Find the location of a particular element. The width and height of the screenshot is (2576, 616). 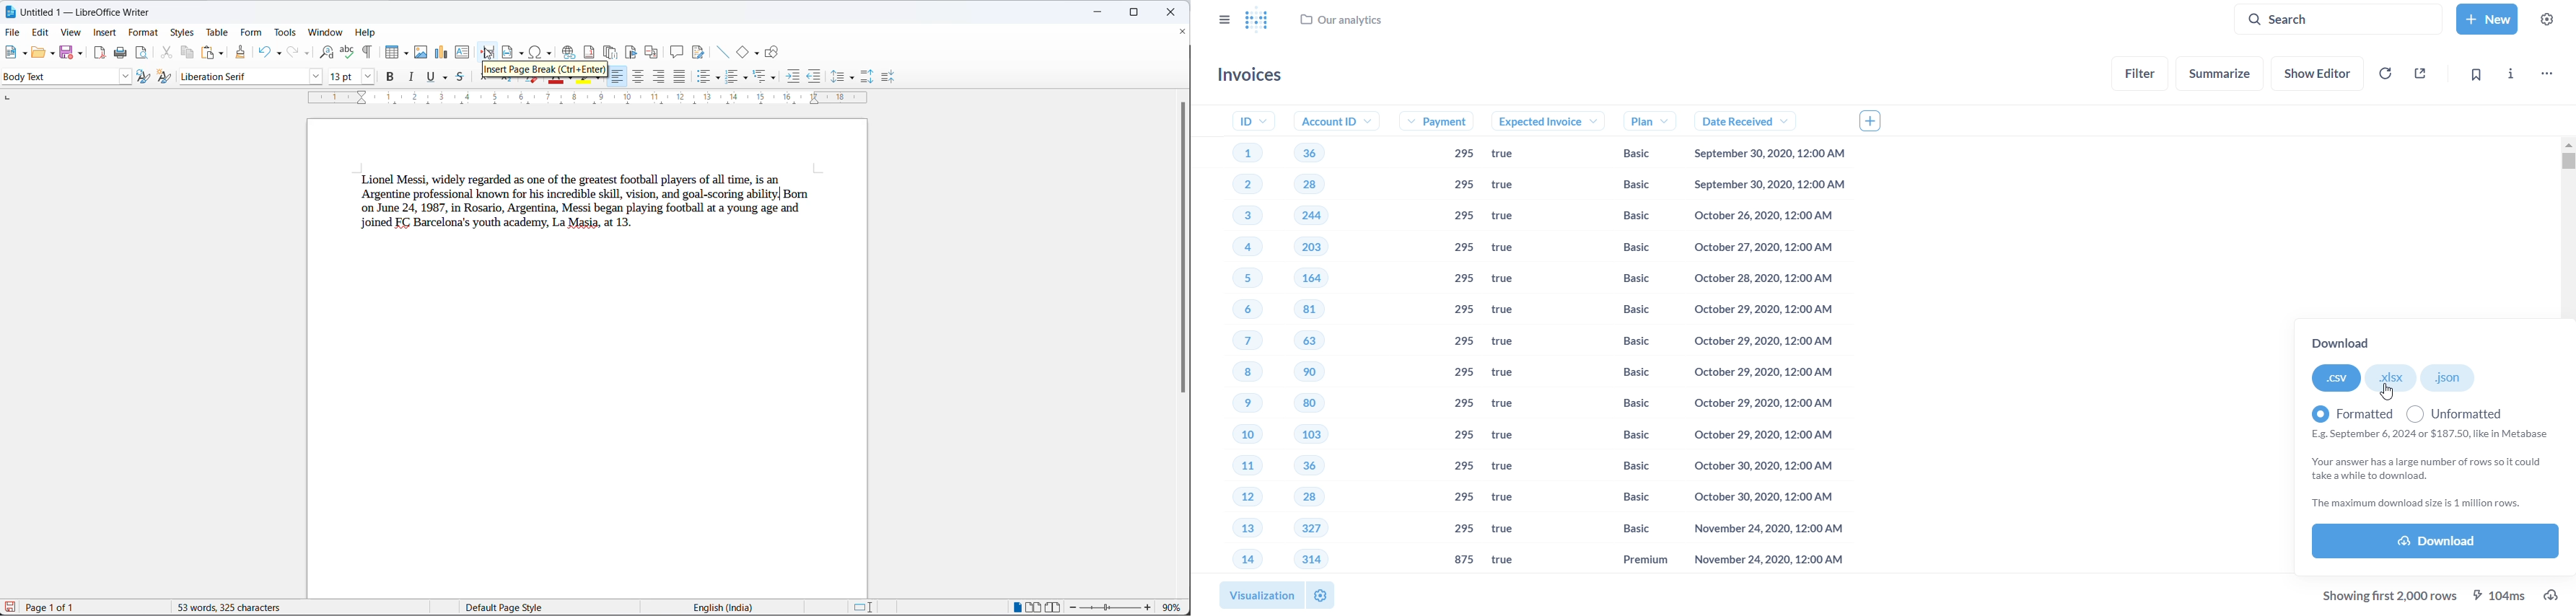

font size options is located at coordinates (369, 78).